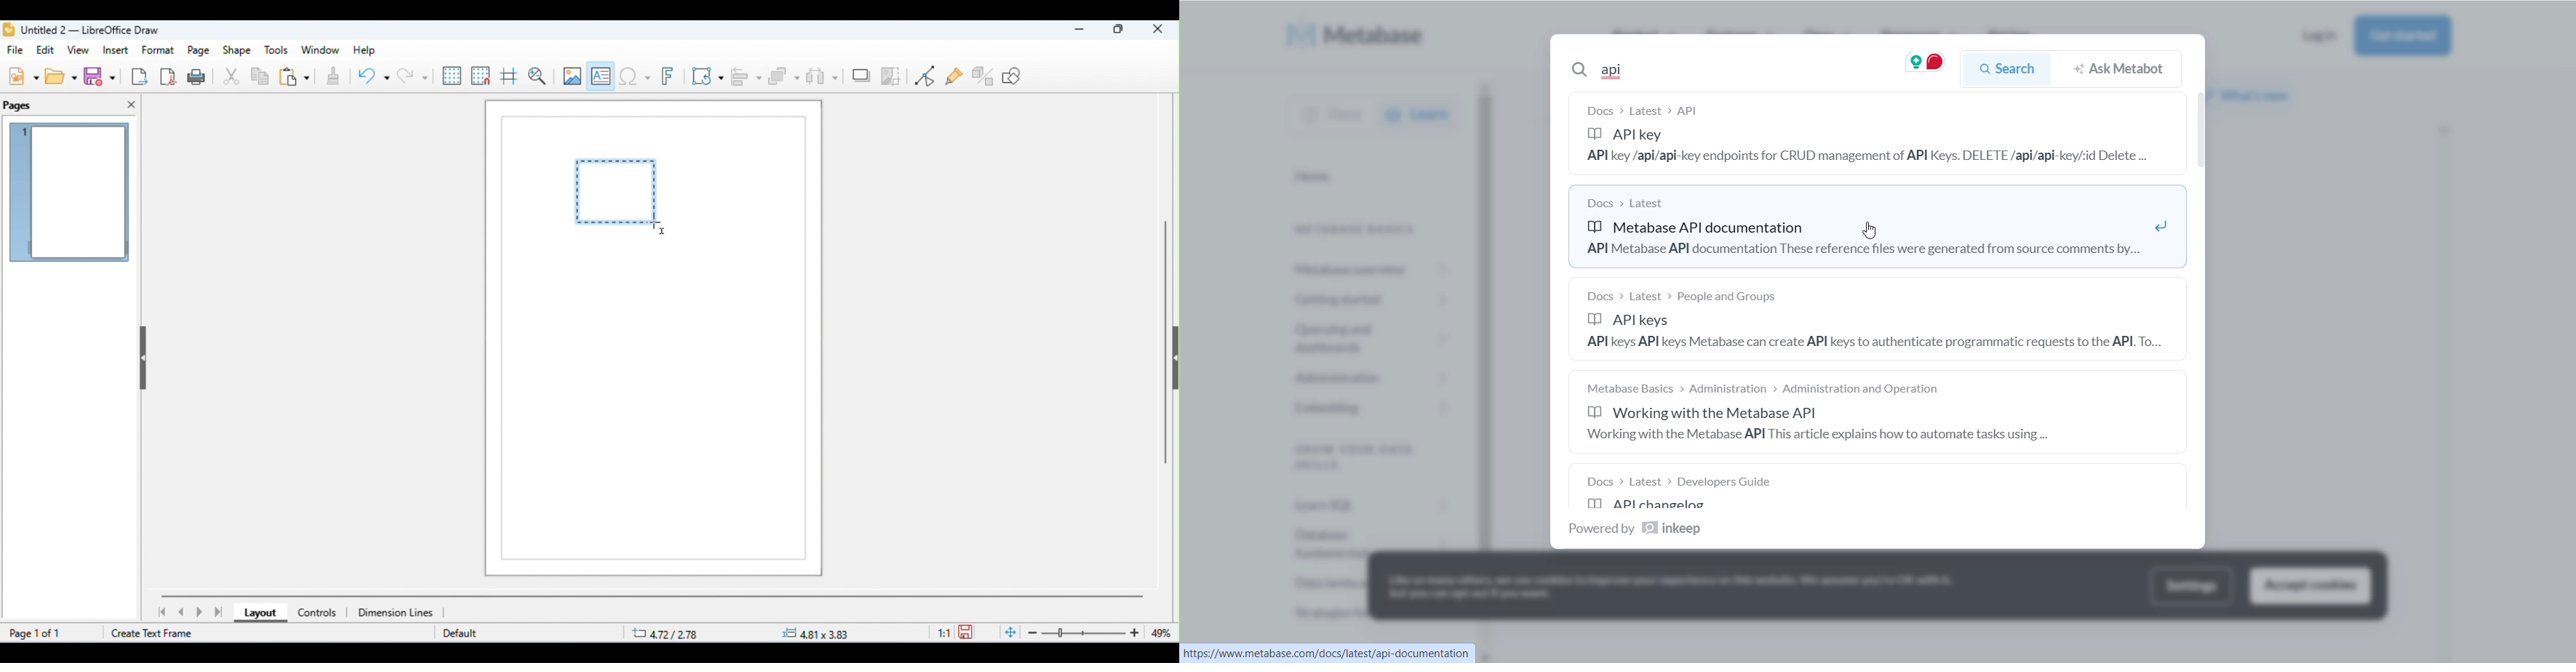 This screenshot has height=672, width=2576. I want to click on edit, so click(47, 50).